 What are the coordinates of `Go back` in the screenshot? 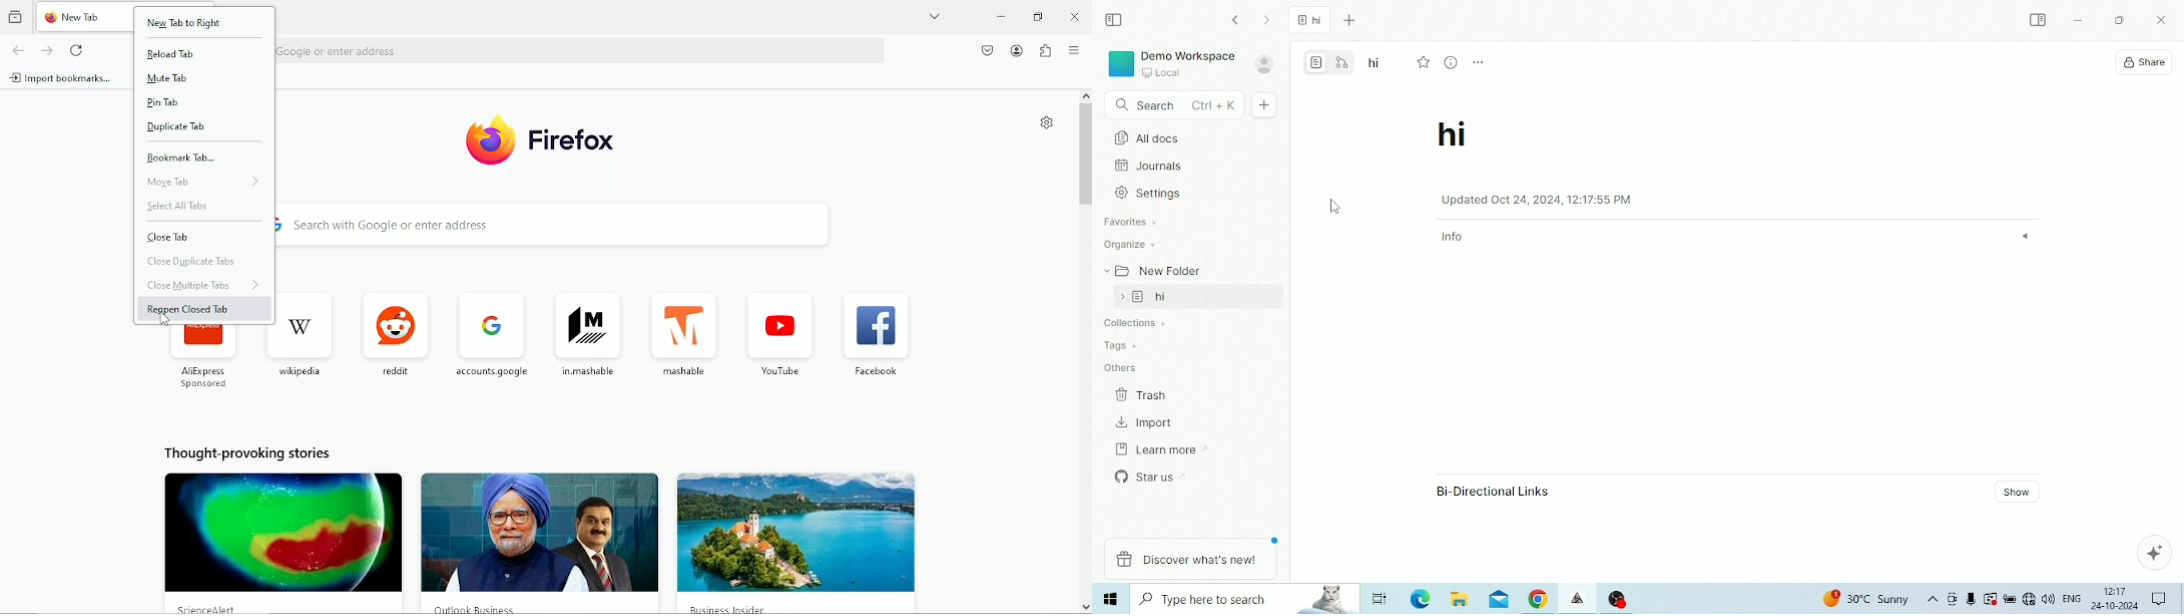 It's located at (1238, 20).